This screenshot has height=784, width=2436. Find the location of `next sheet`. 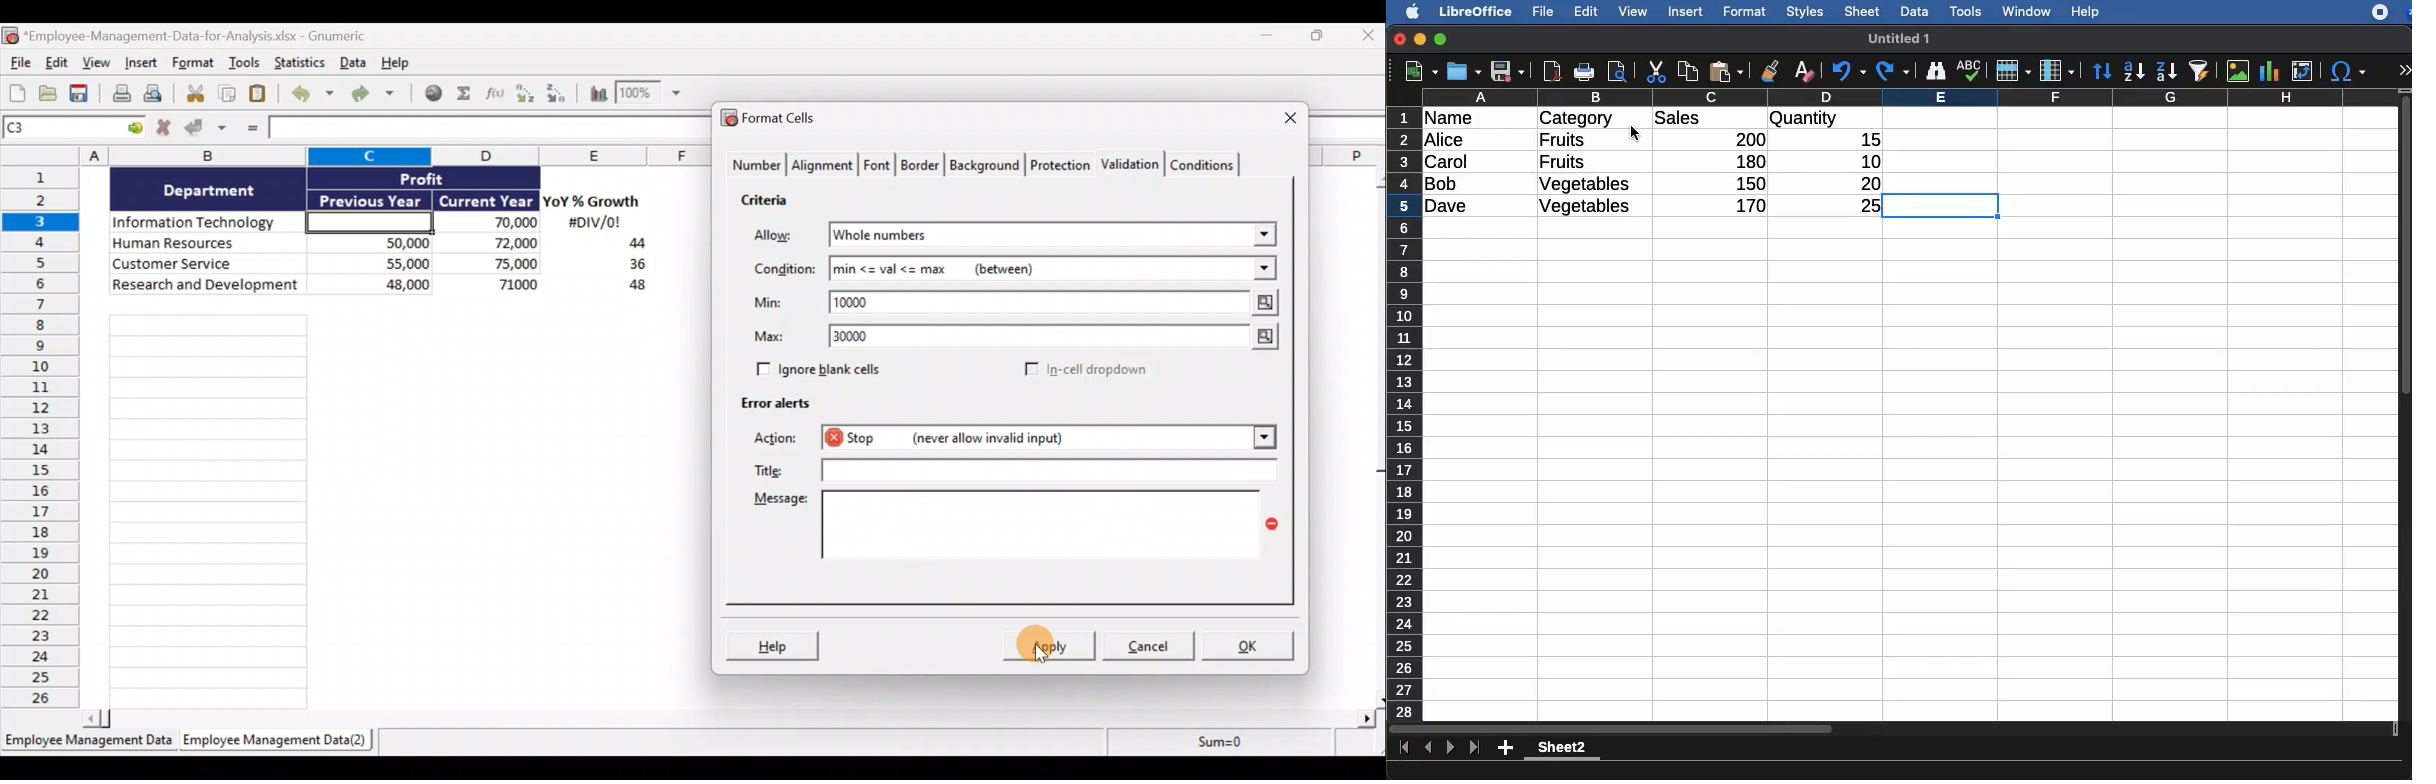

next sheet is located at coordinates (1448, 749).